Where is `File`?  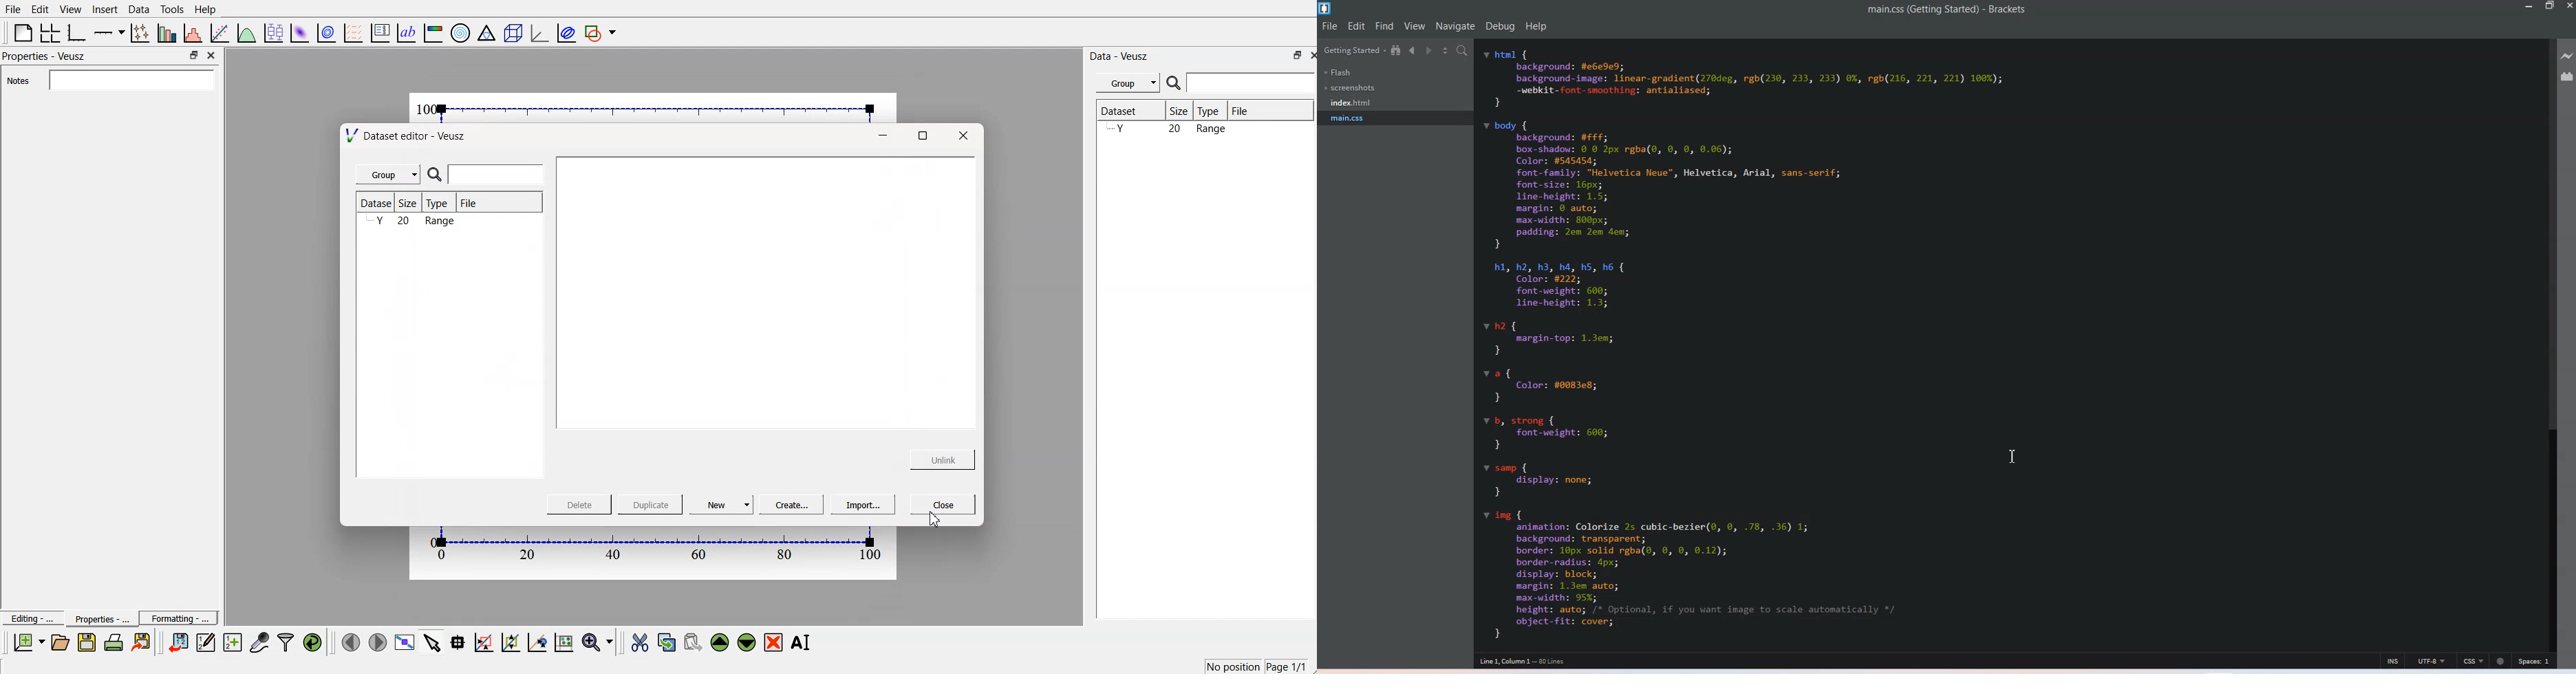 File is located at coordinates (1271, 110).